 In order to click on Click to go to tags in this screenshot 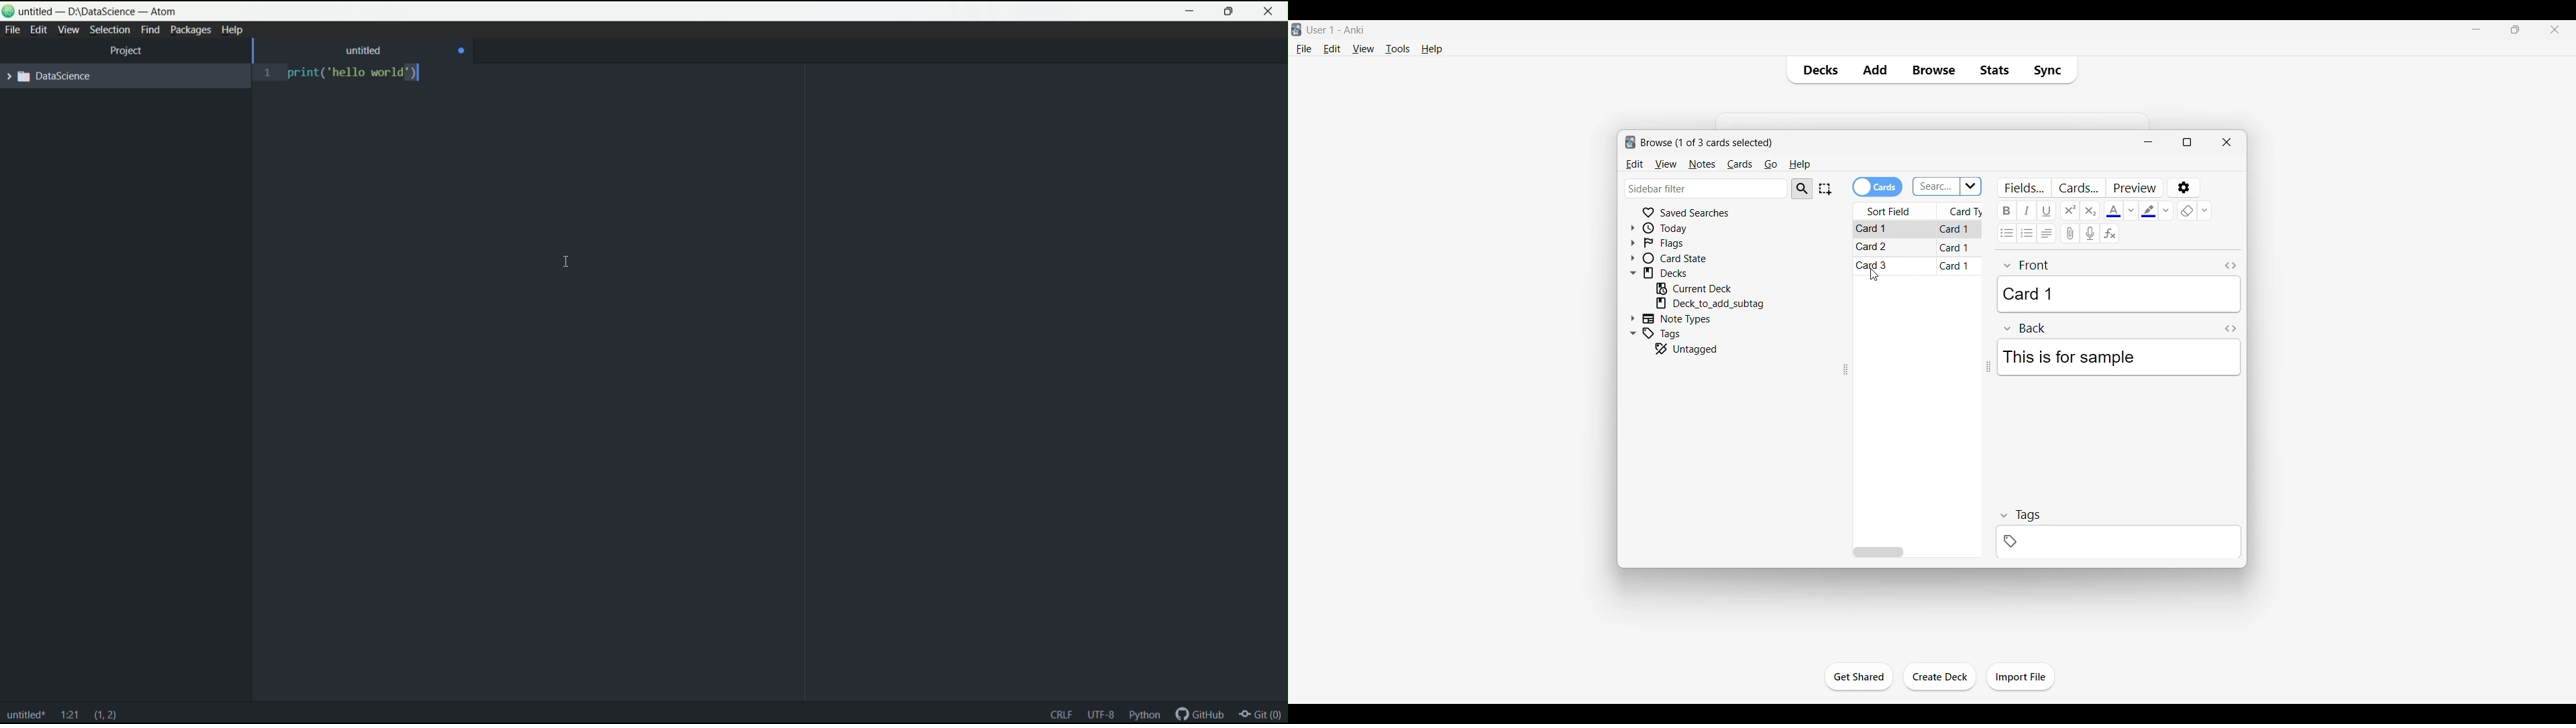, I will do `click(1685, 333)`.